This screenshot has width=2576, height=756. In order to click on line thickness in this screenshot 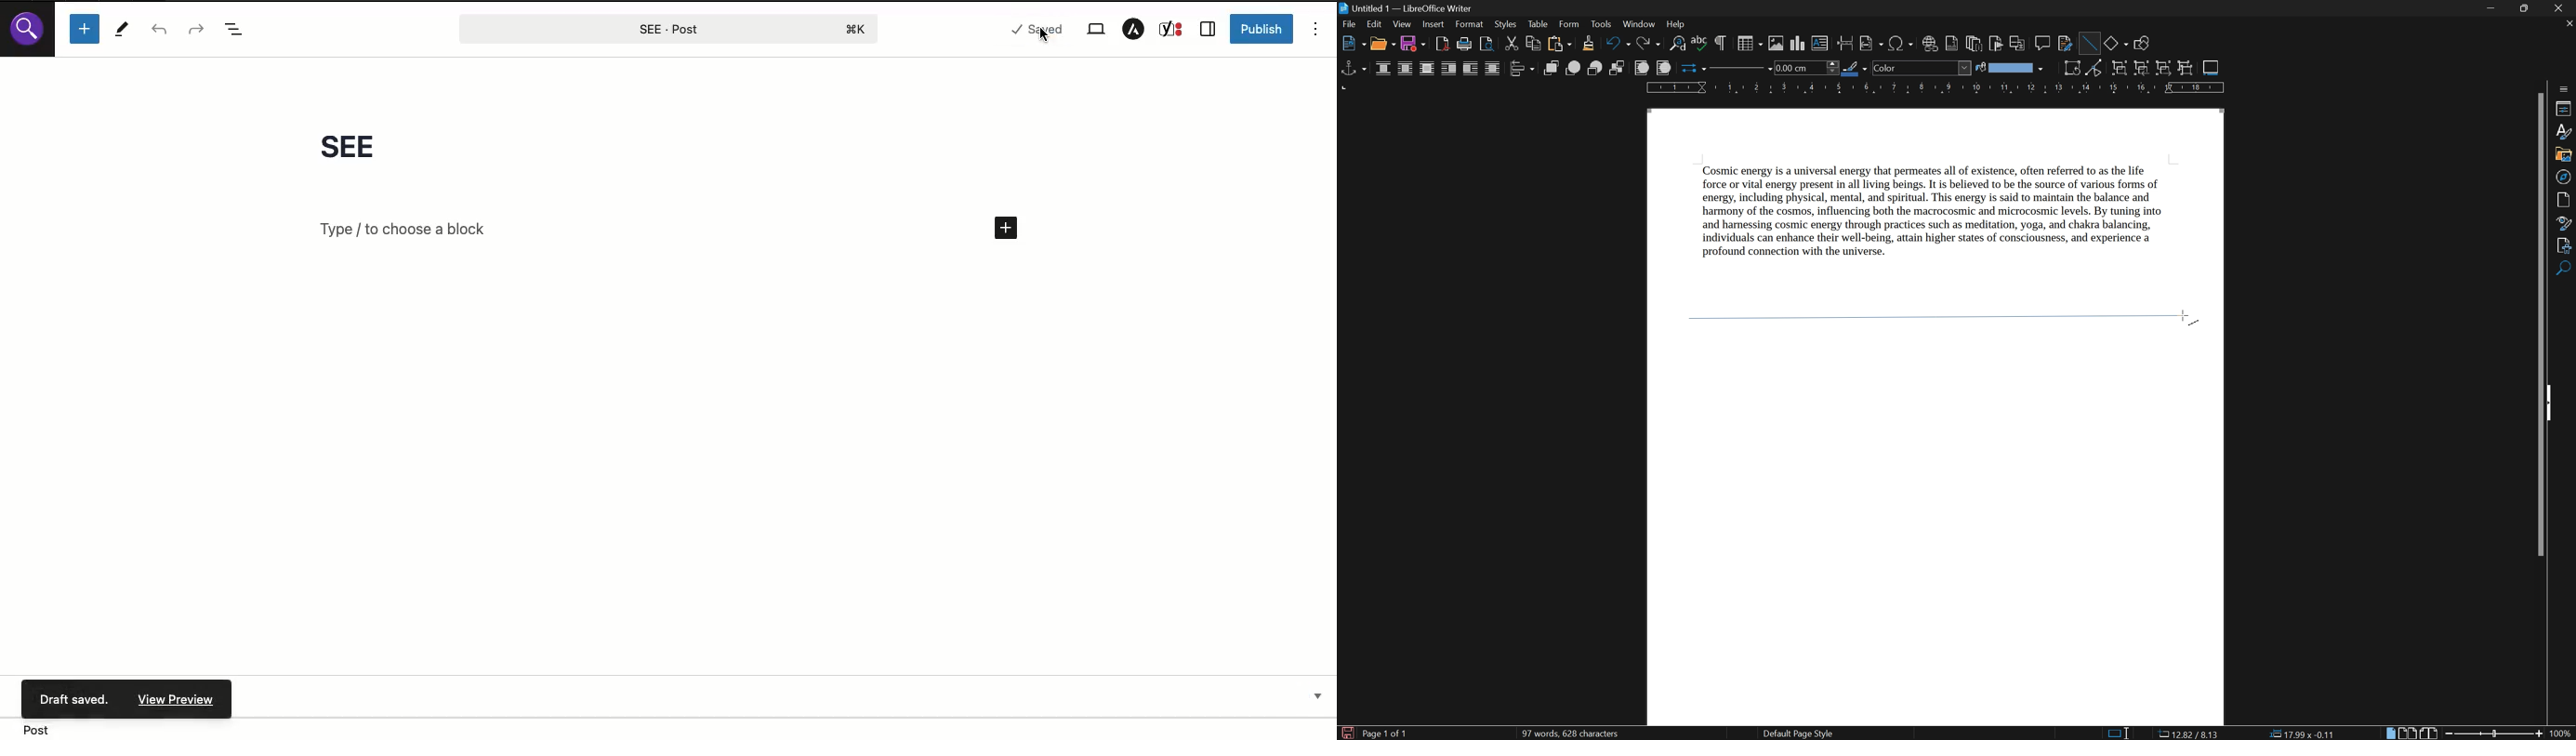, I will do `click(1805, 67)`.